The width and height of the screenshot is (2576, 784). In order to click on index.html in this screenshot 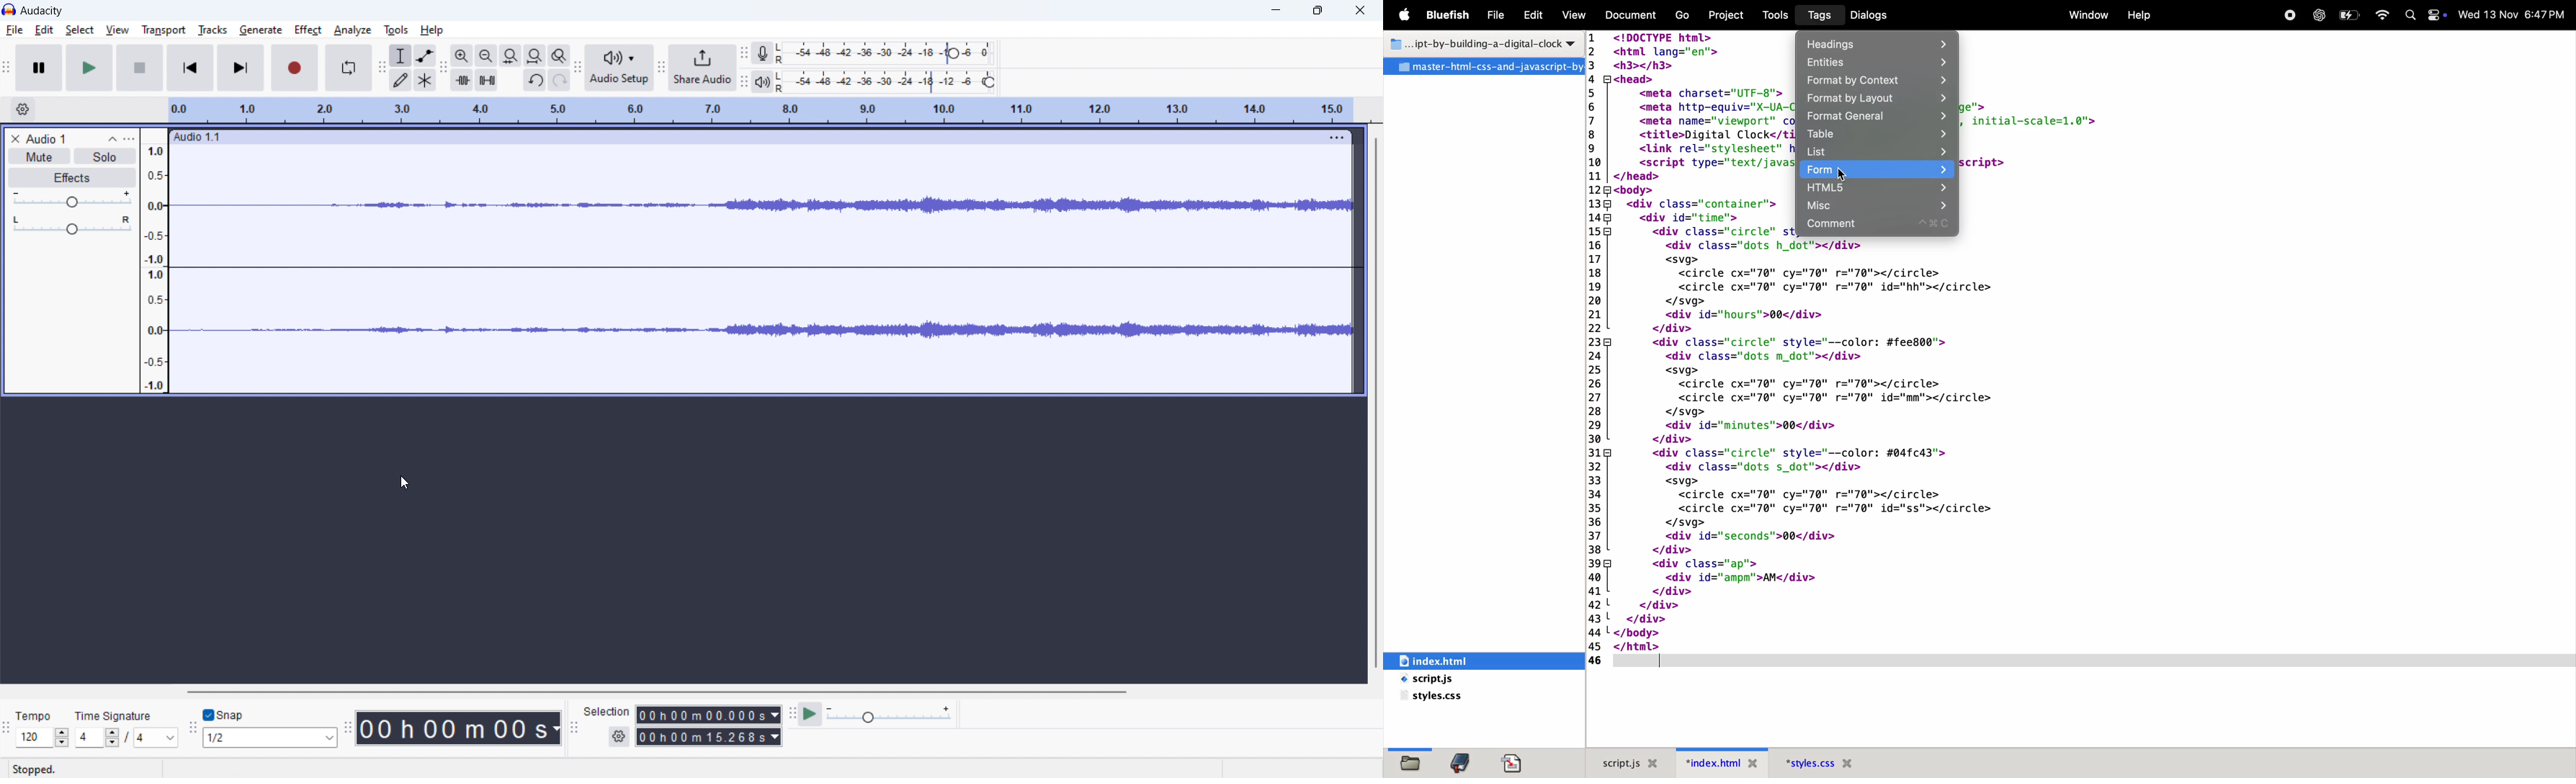, I will do `click(1461, 660)`.